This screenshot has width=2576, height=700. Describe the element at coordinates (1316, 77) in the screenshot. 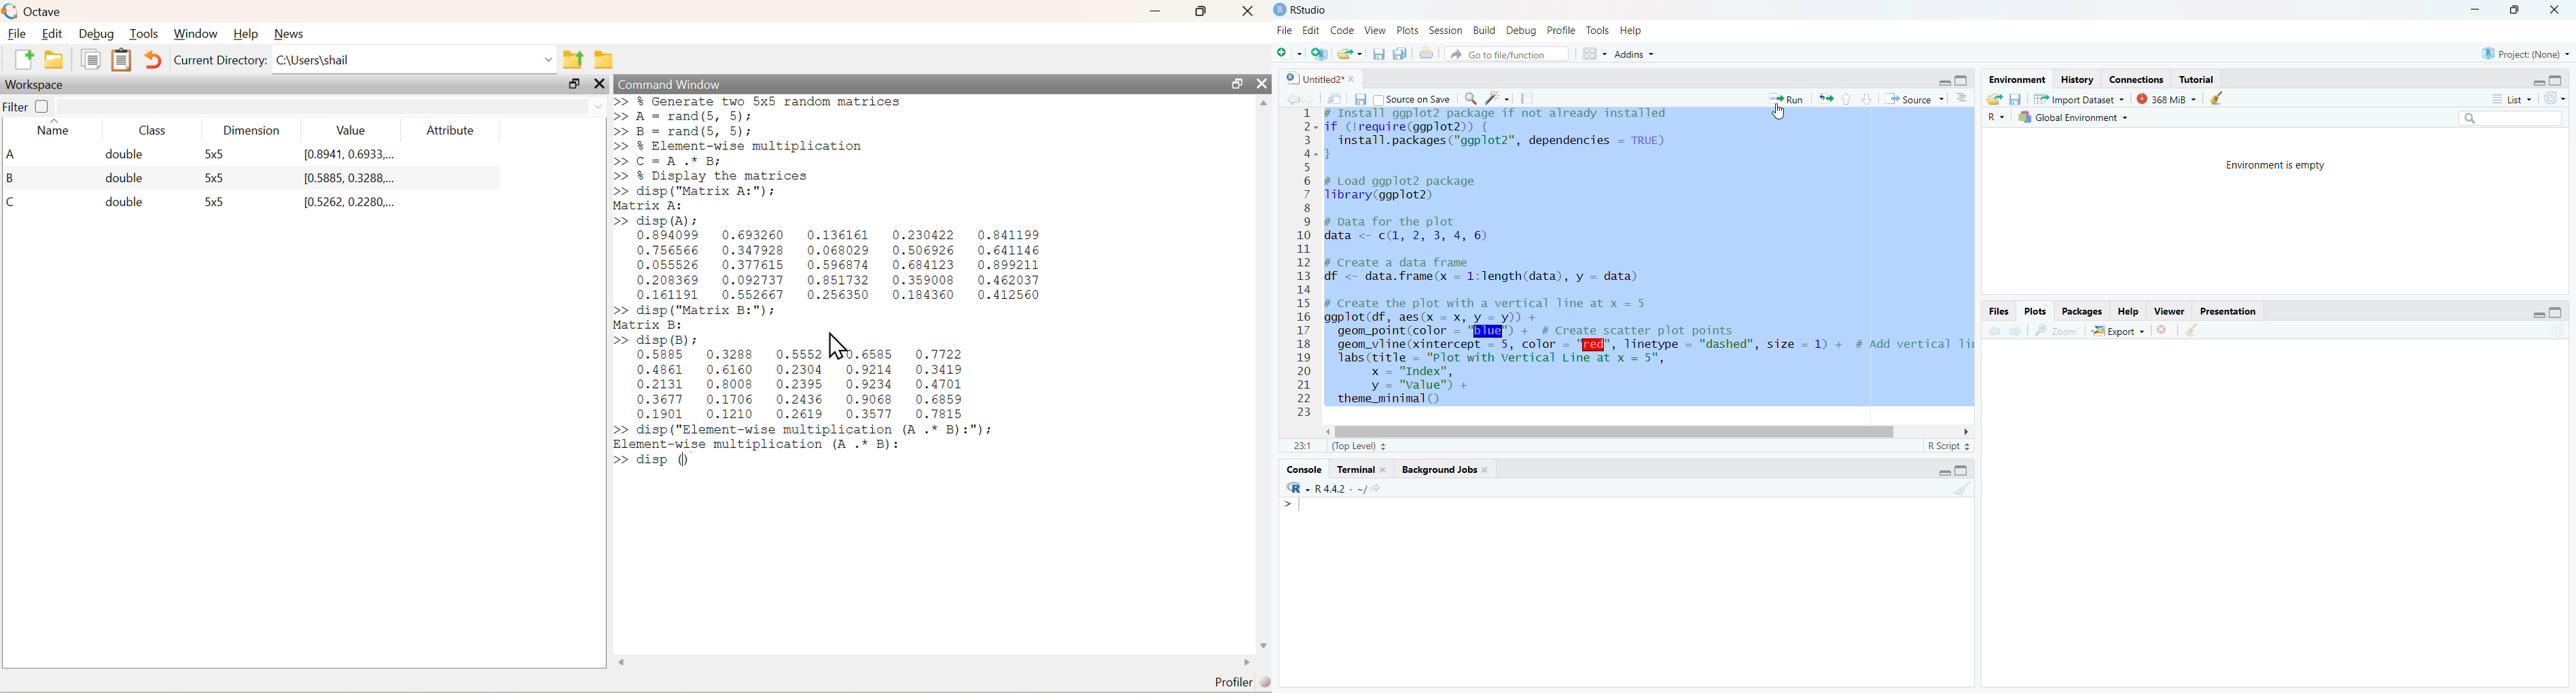

I see `| Untitled2* *` at that location.